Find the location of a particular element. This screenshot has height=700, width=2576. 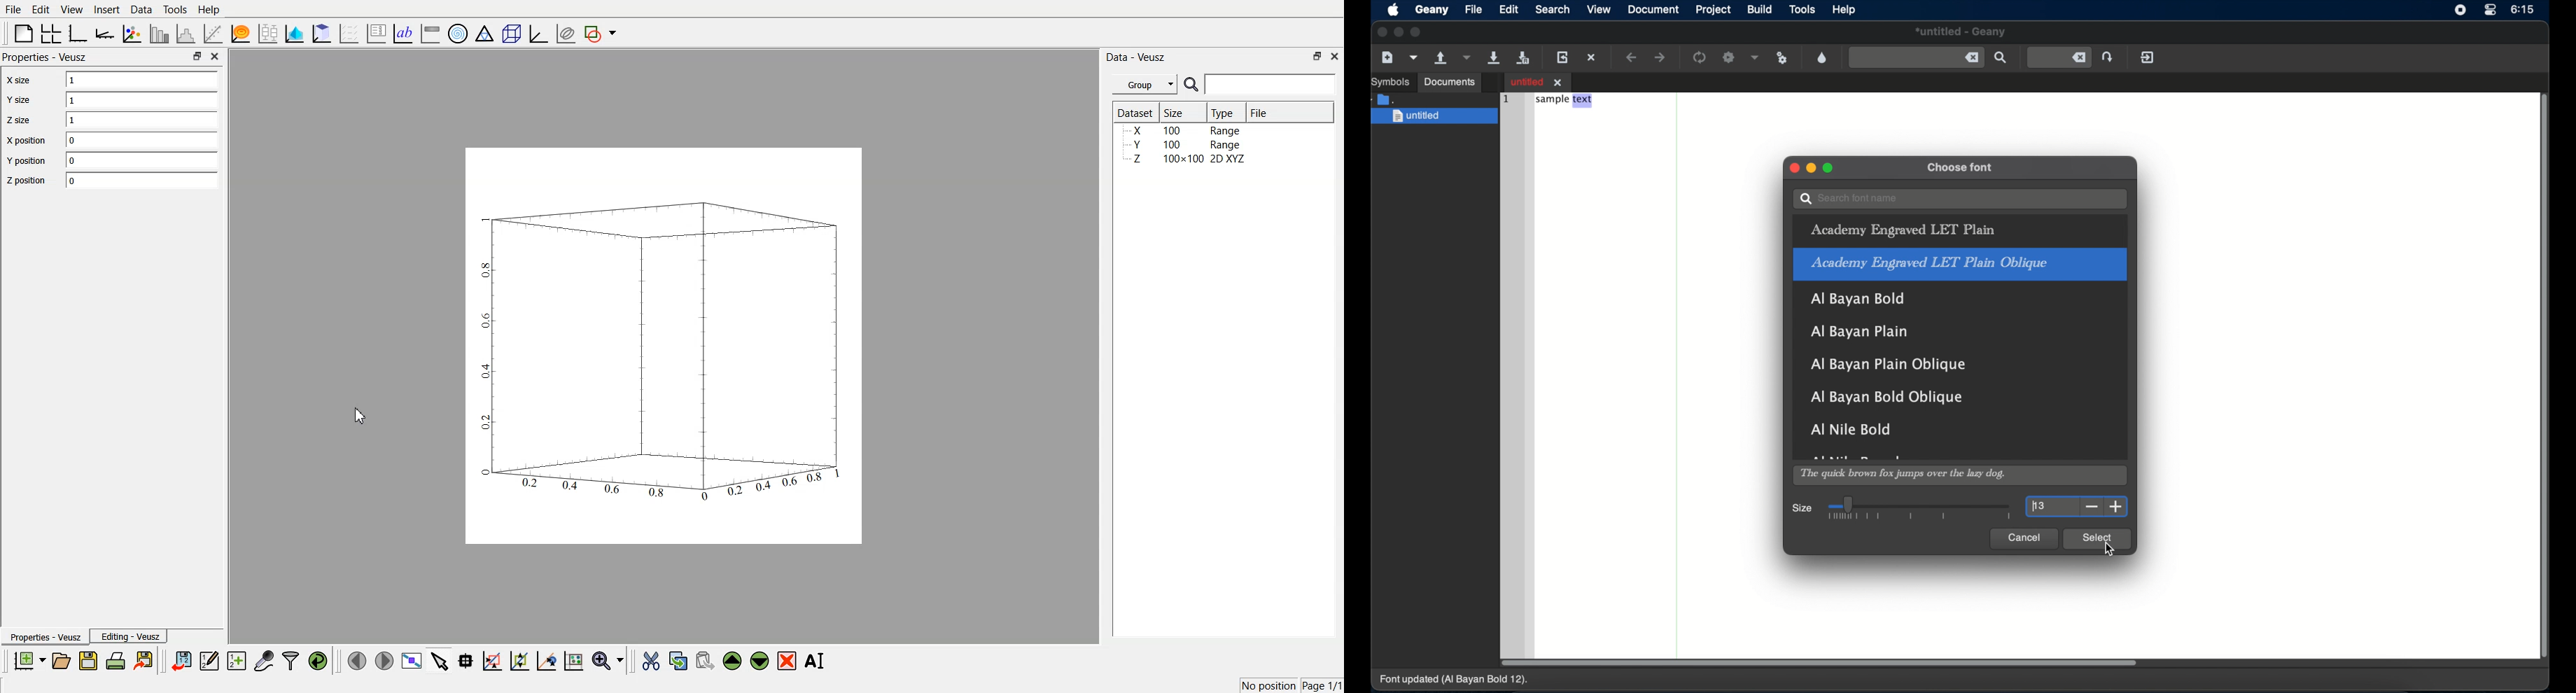

Maximize is located at coordinates (1317, 56).